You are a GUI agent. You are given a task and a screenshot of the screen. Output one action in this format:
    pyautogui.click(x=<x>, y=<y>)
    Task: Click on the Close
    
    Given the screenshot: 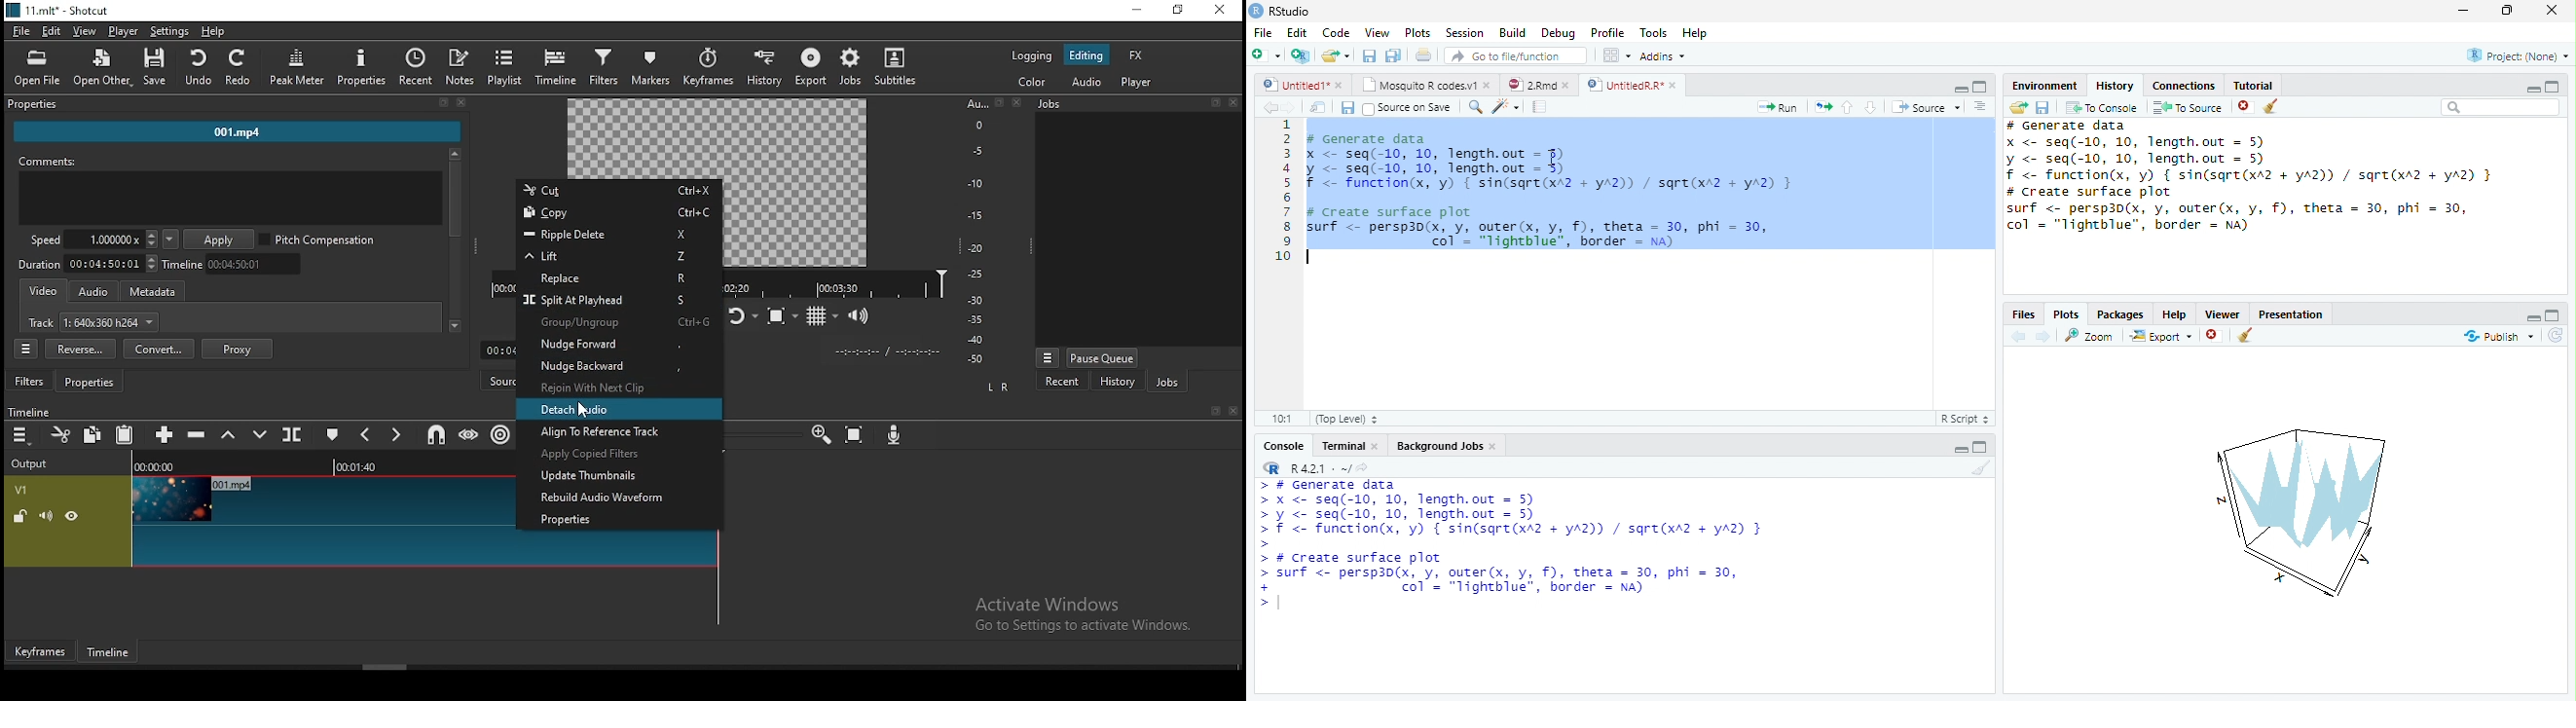 What is the action you would take?
    pyautogui.click(x=1493, y=446)
    